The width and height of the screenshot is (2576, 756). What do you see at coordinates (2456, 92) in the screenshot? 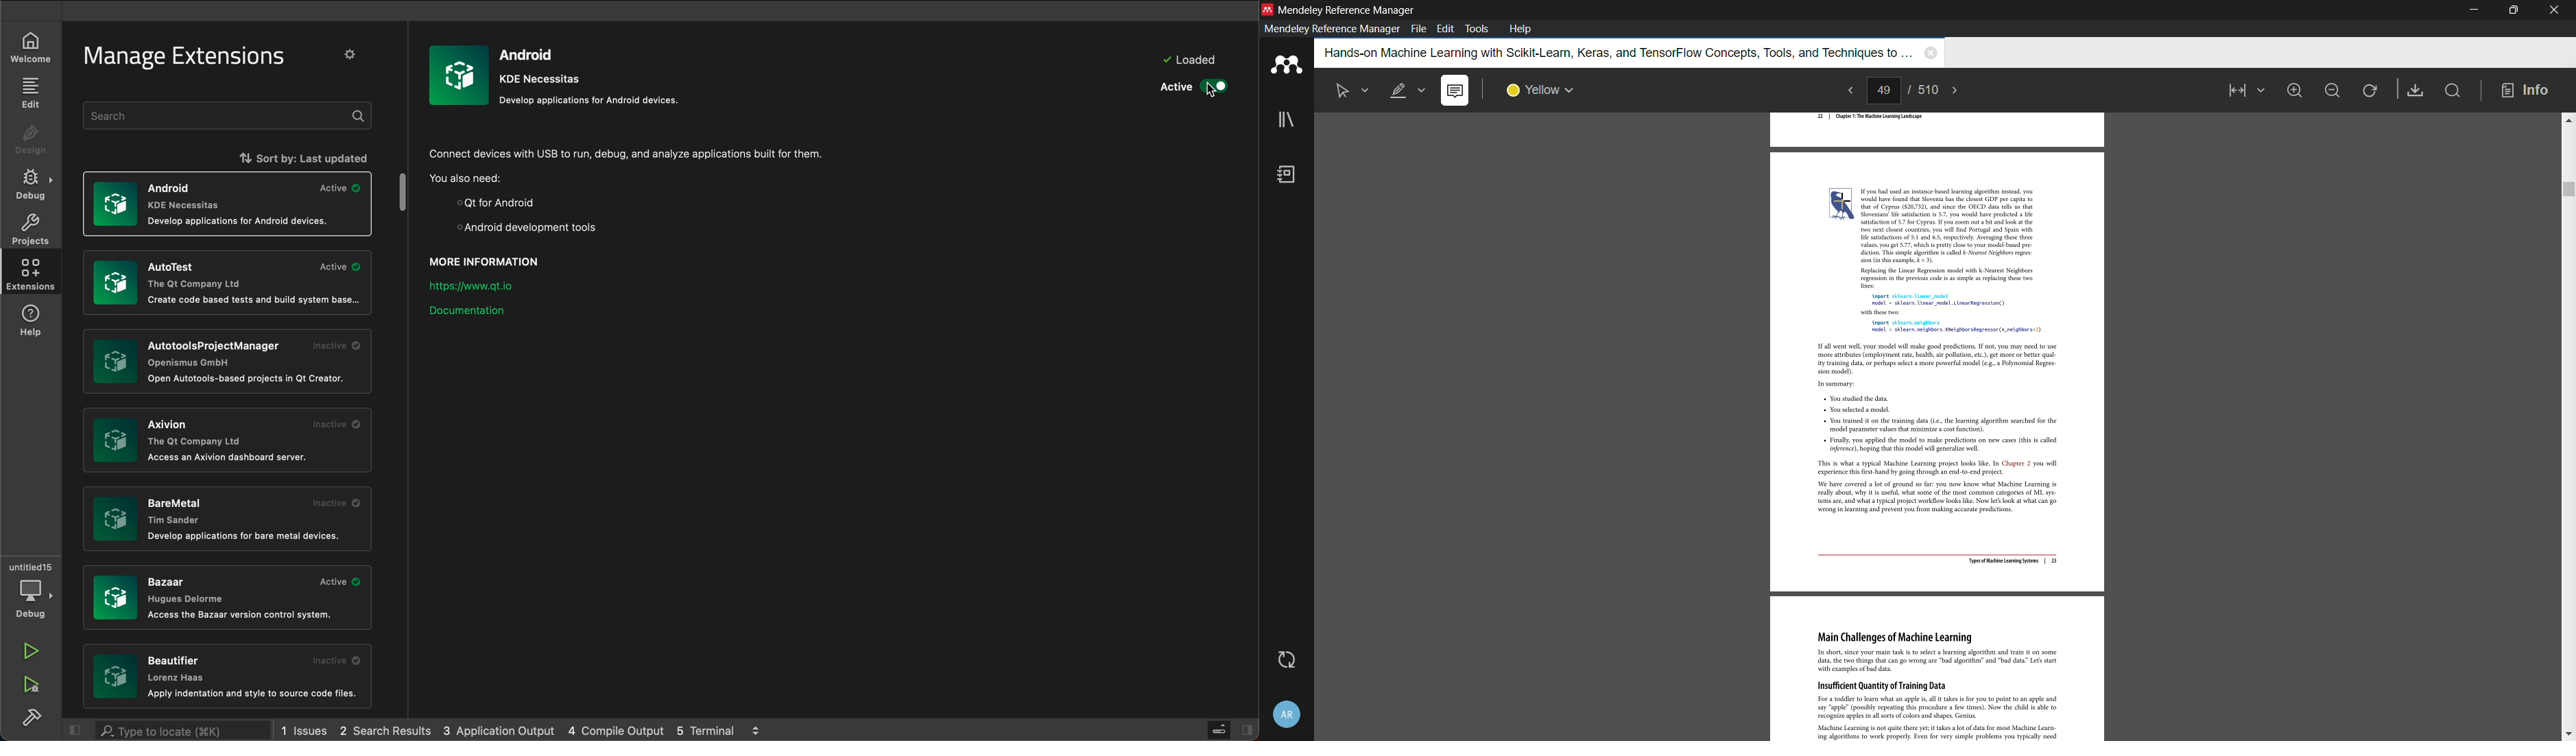
I see `find` at bounding box center [2456, 92].